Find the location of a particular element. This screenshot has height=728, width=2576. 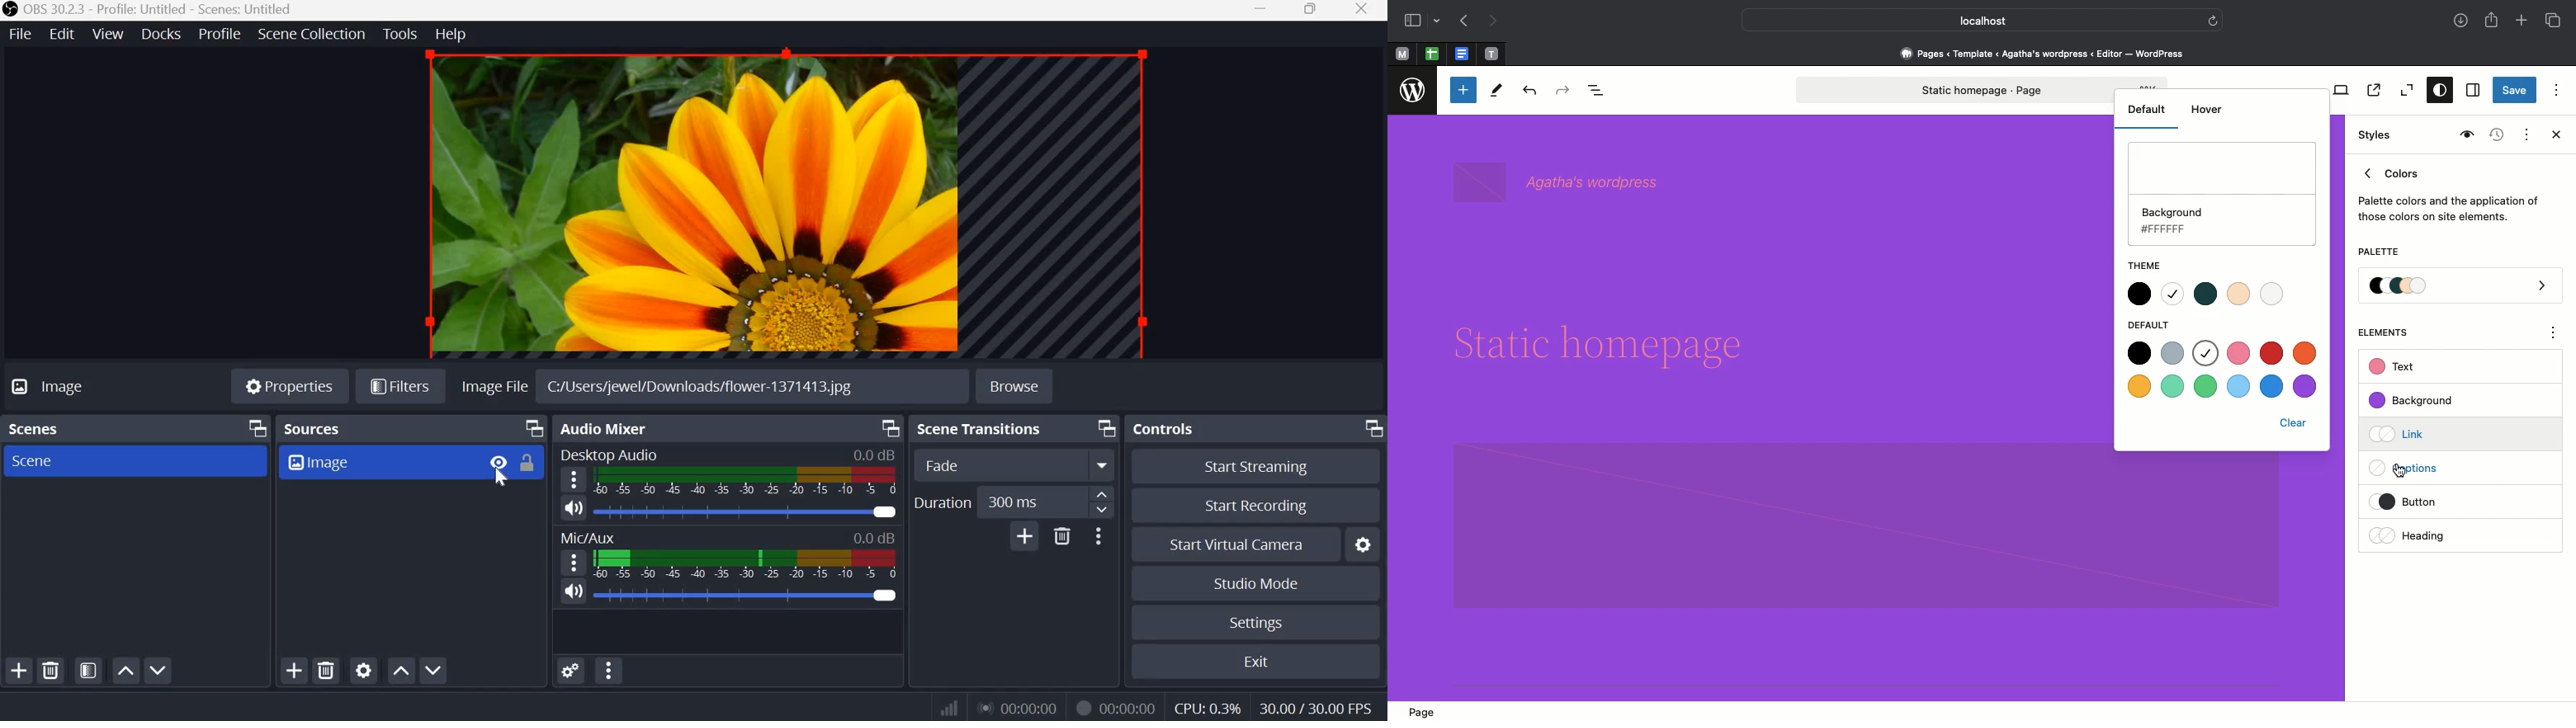

Scene is located at coordinates (35, 460).